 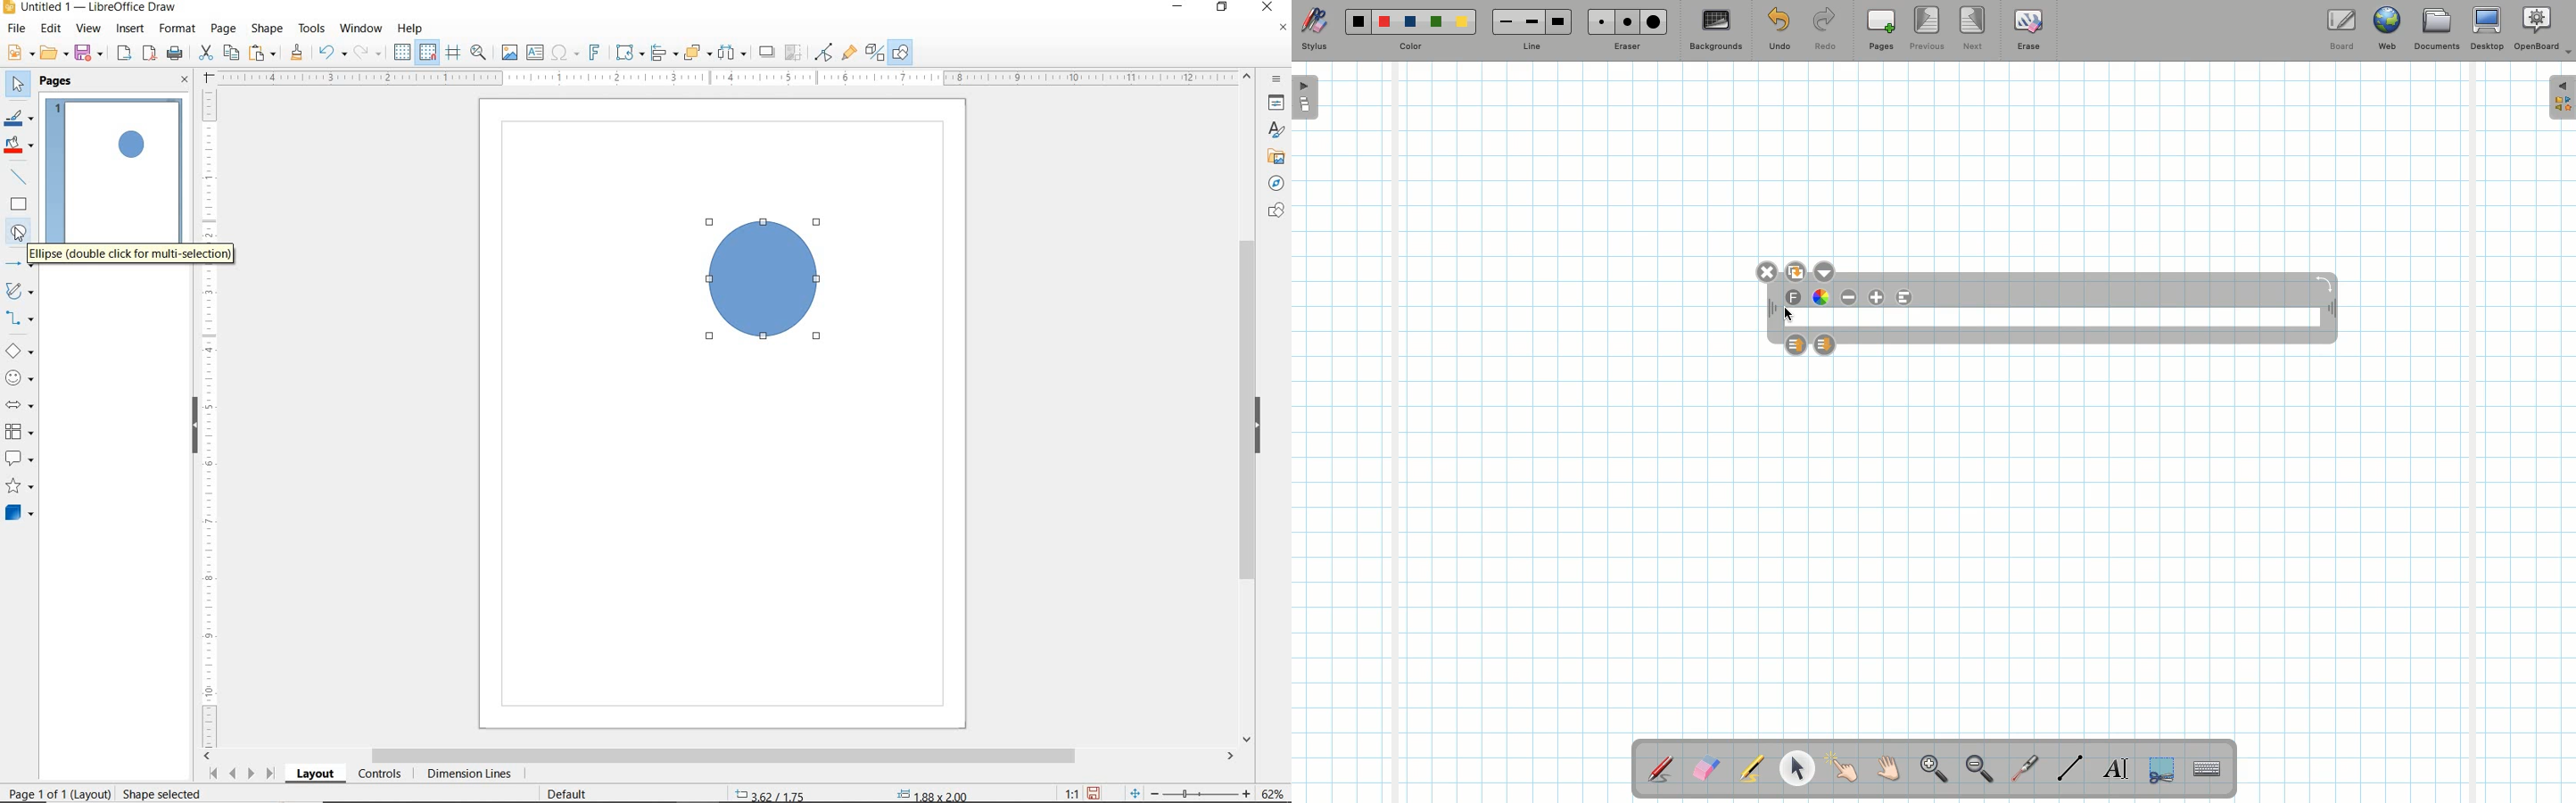 What do you see at coordinates (18, 432) in the screenshot?
I see `FLOWCHART` at bounding box center [18, 432].